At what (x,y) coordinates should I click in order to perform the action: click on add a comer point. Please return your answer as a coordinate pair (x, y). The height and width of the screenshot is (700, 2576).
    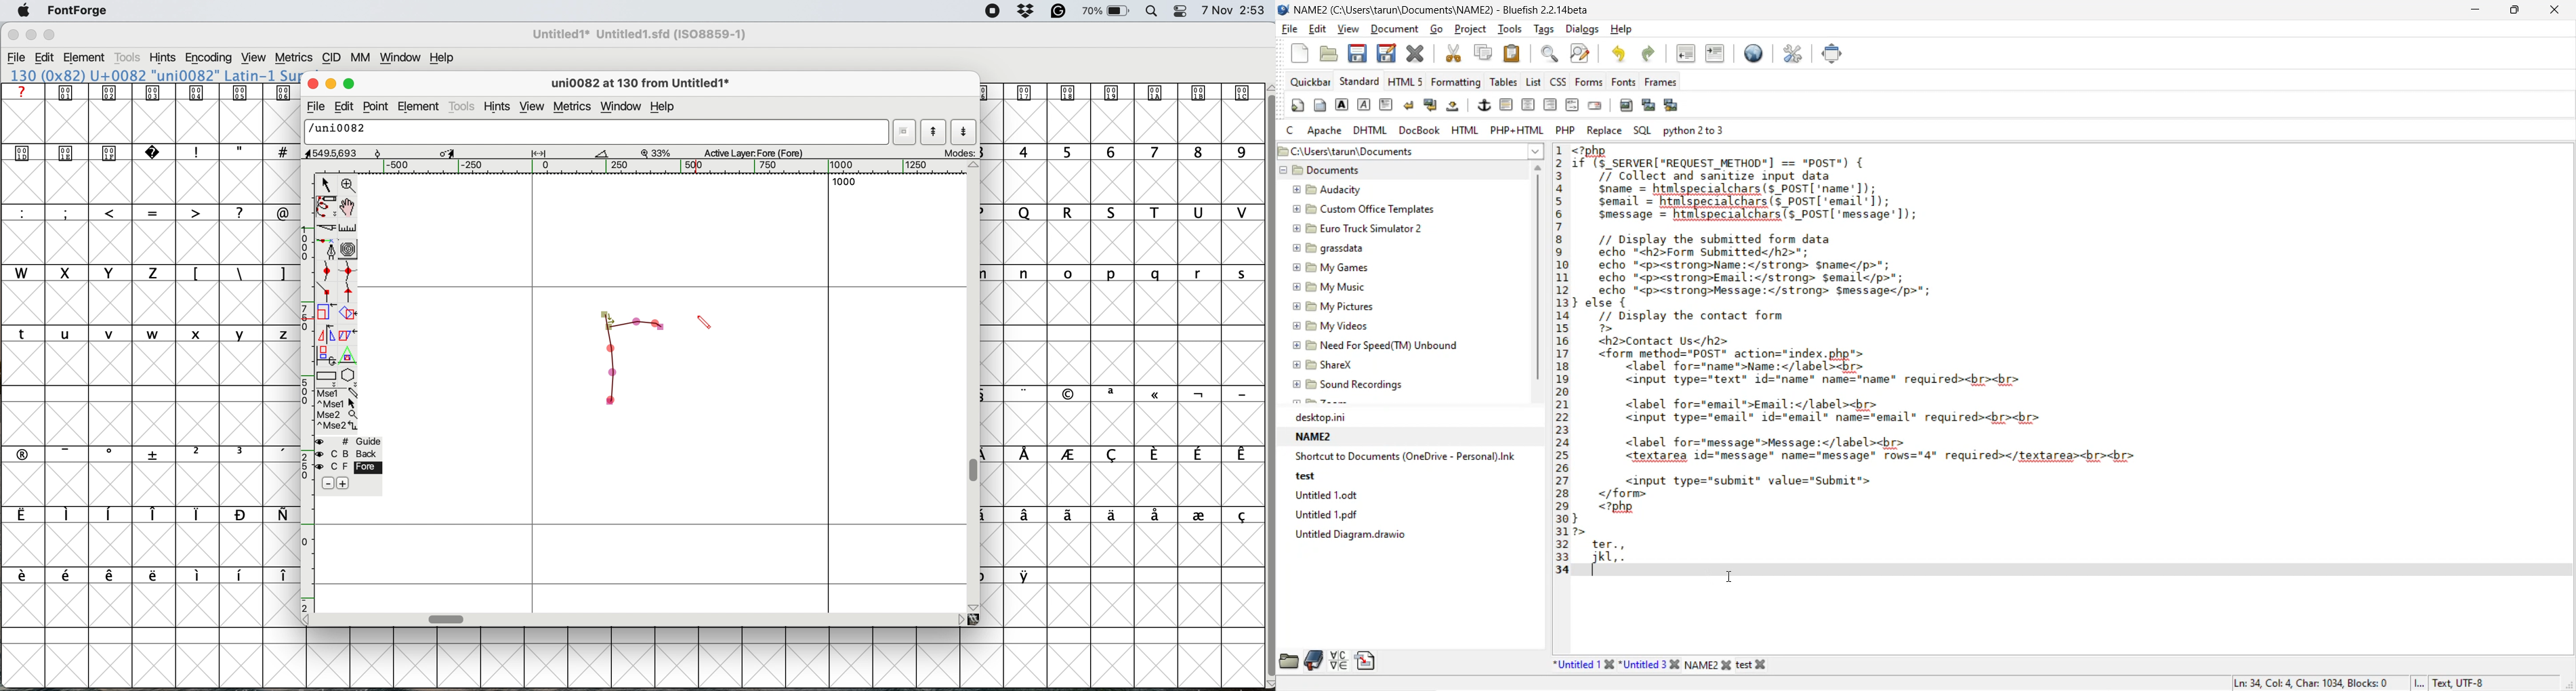
    Looking at the image, I should click on (327, 293).